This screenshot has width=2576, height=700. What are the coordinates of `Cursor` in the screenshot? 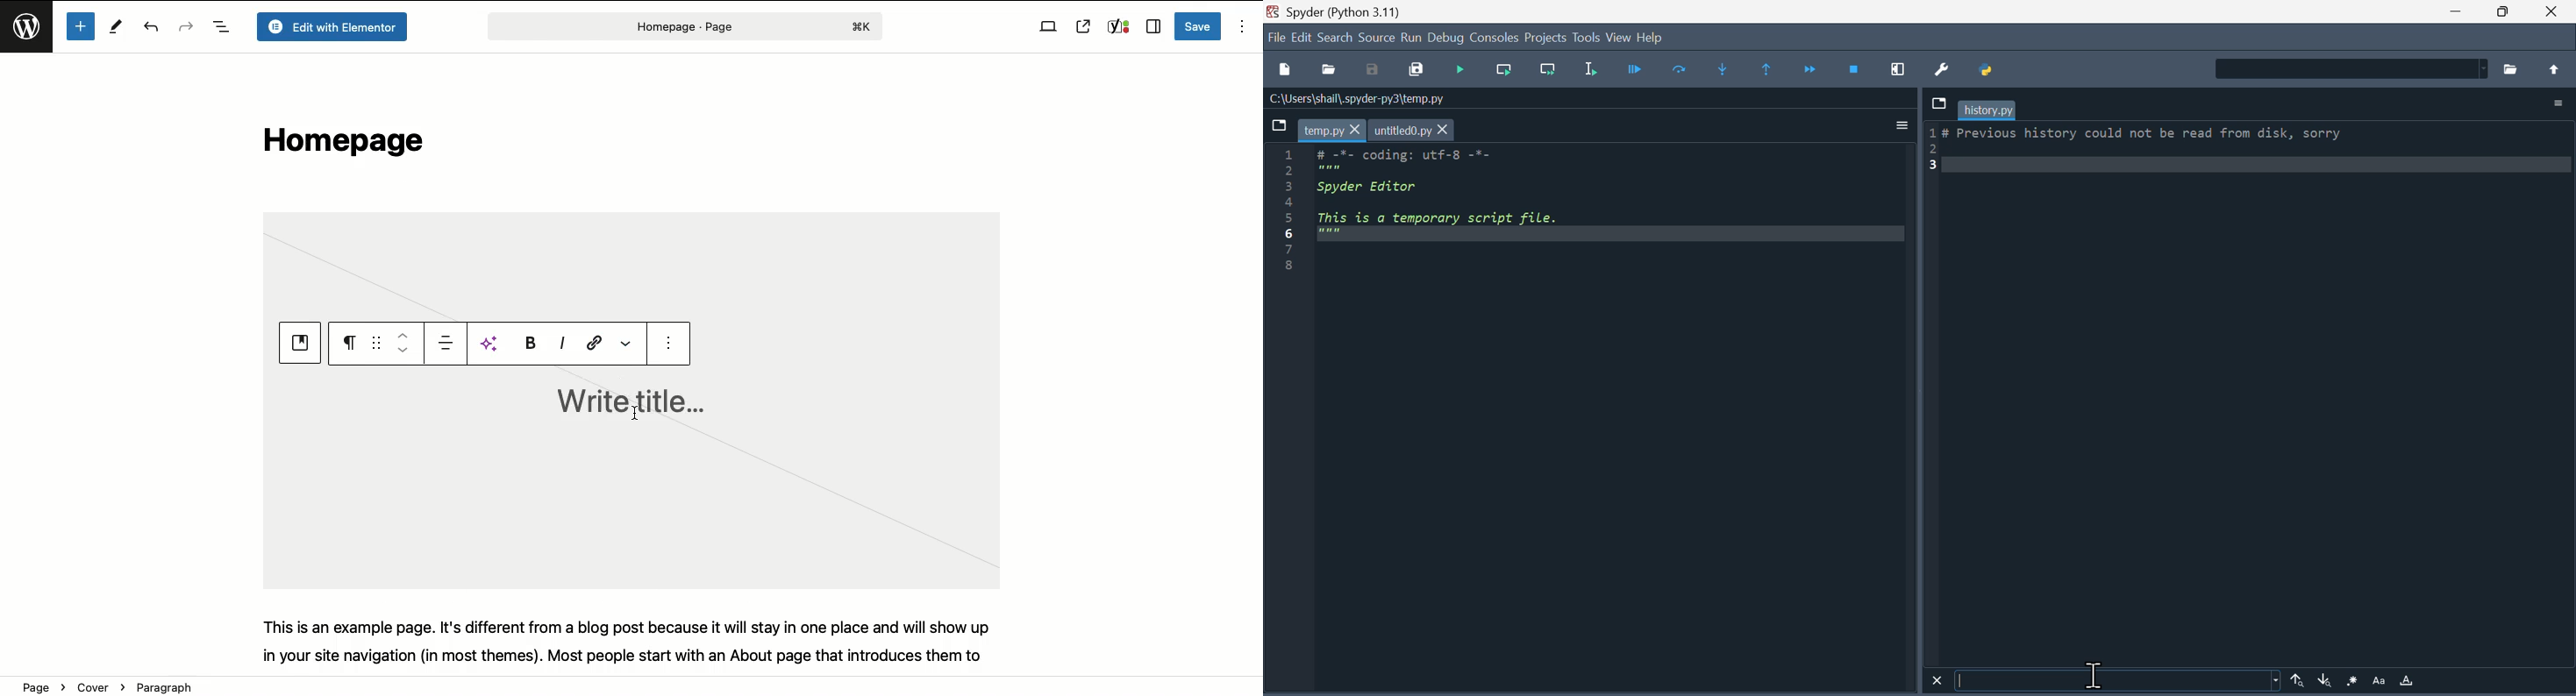 It's located at (2098, 674).